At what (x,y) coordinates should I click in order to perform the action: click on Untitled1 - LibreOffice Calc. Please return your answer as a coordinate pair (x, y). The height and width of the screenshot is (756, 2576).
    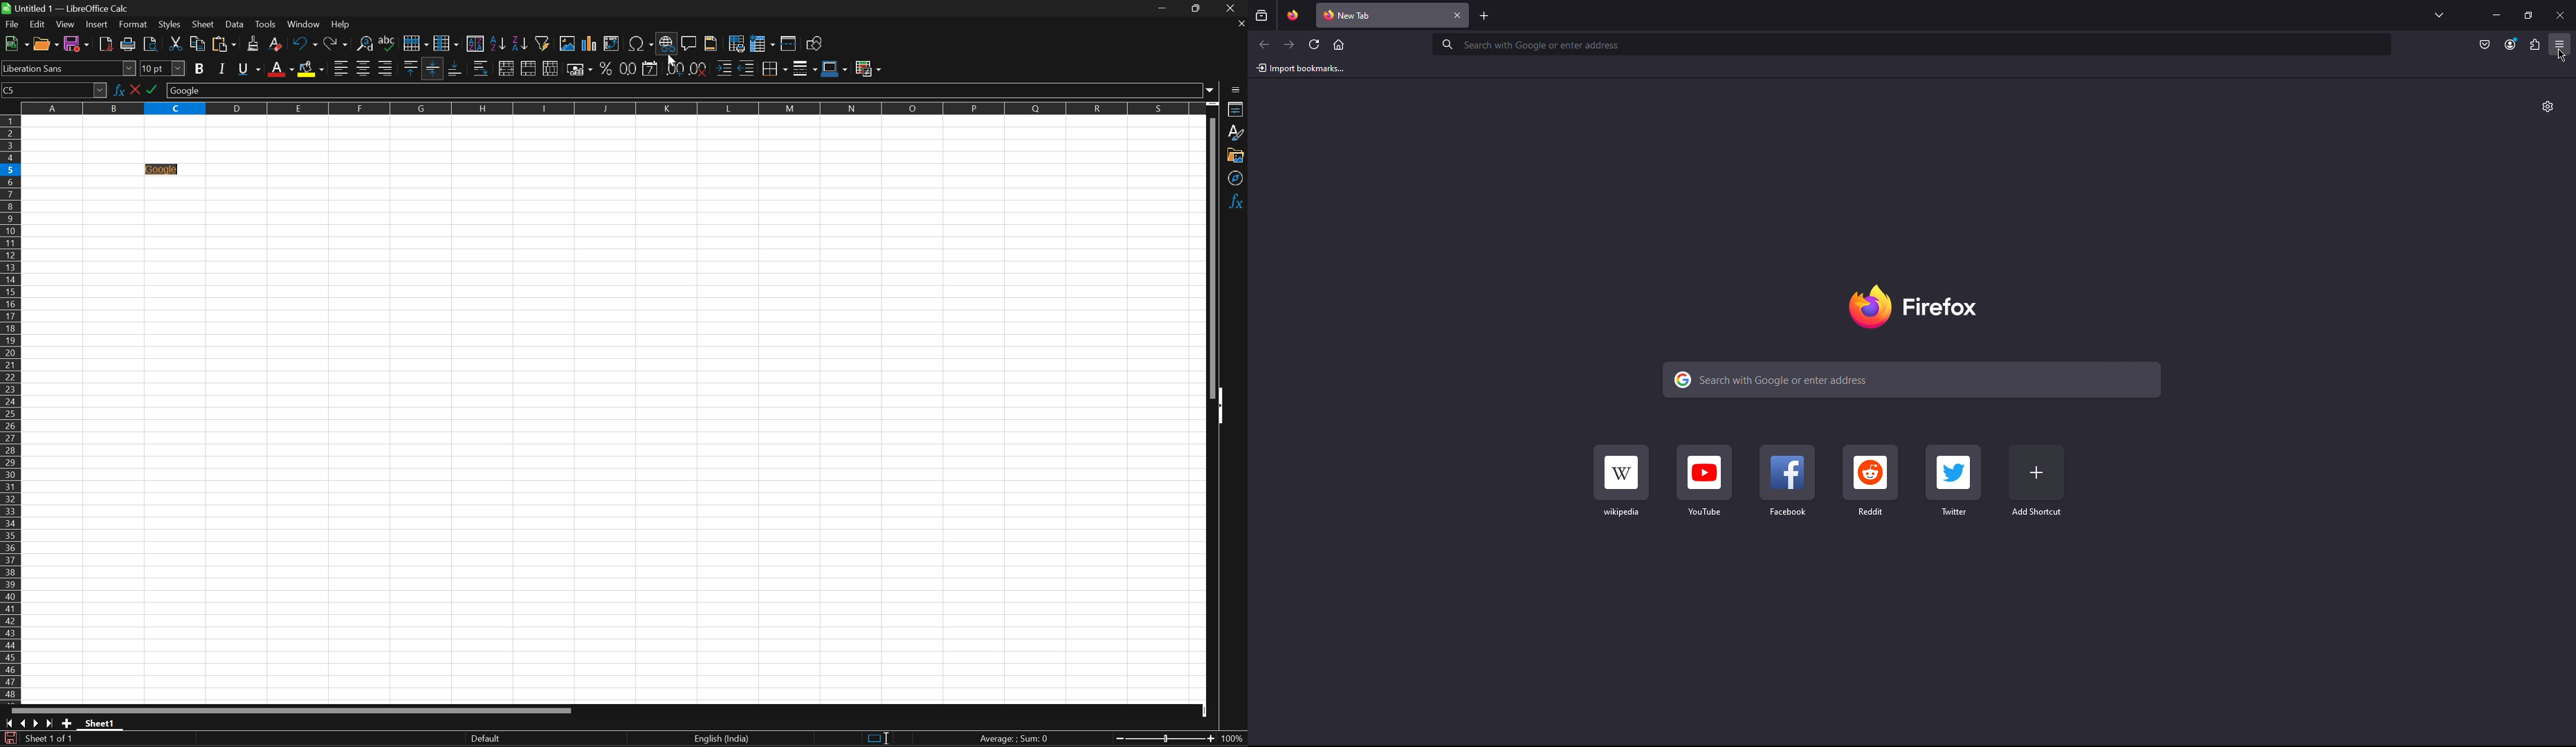
    Looking at the image, I should click on (65, 7).